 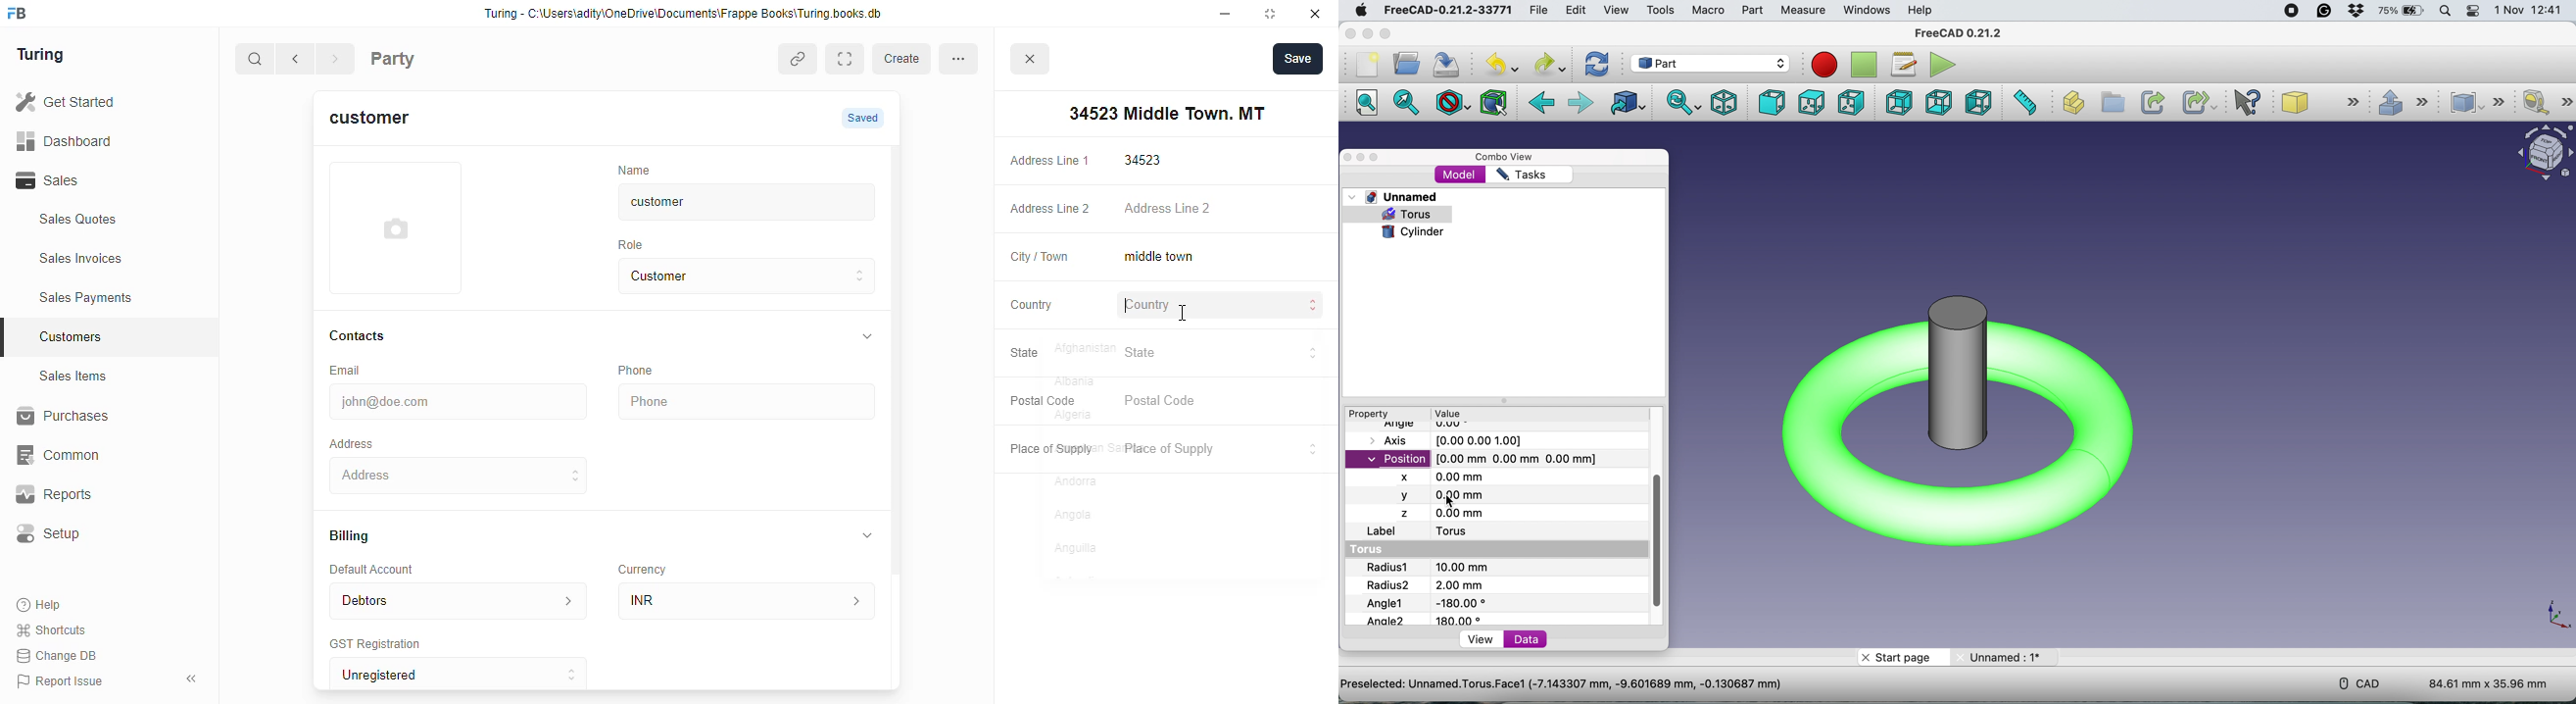 I want to click on front, so click(x=1773, y=103).